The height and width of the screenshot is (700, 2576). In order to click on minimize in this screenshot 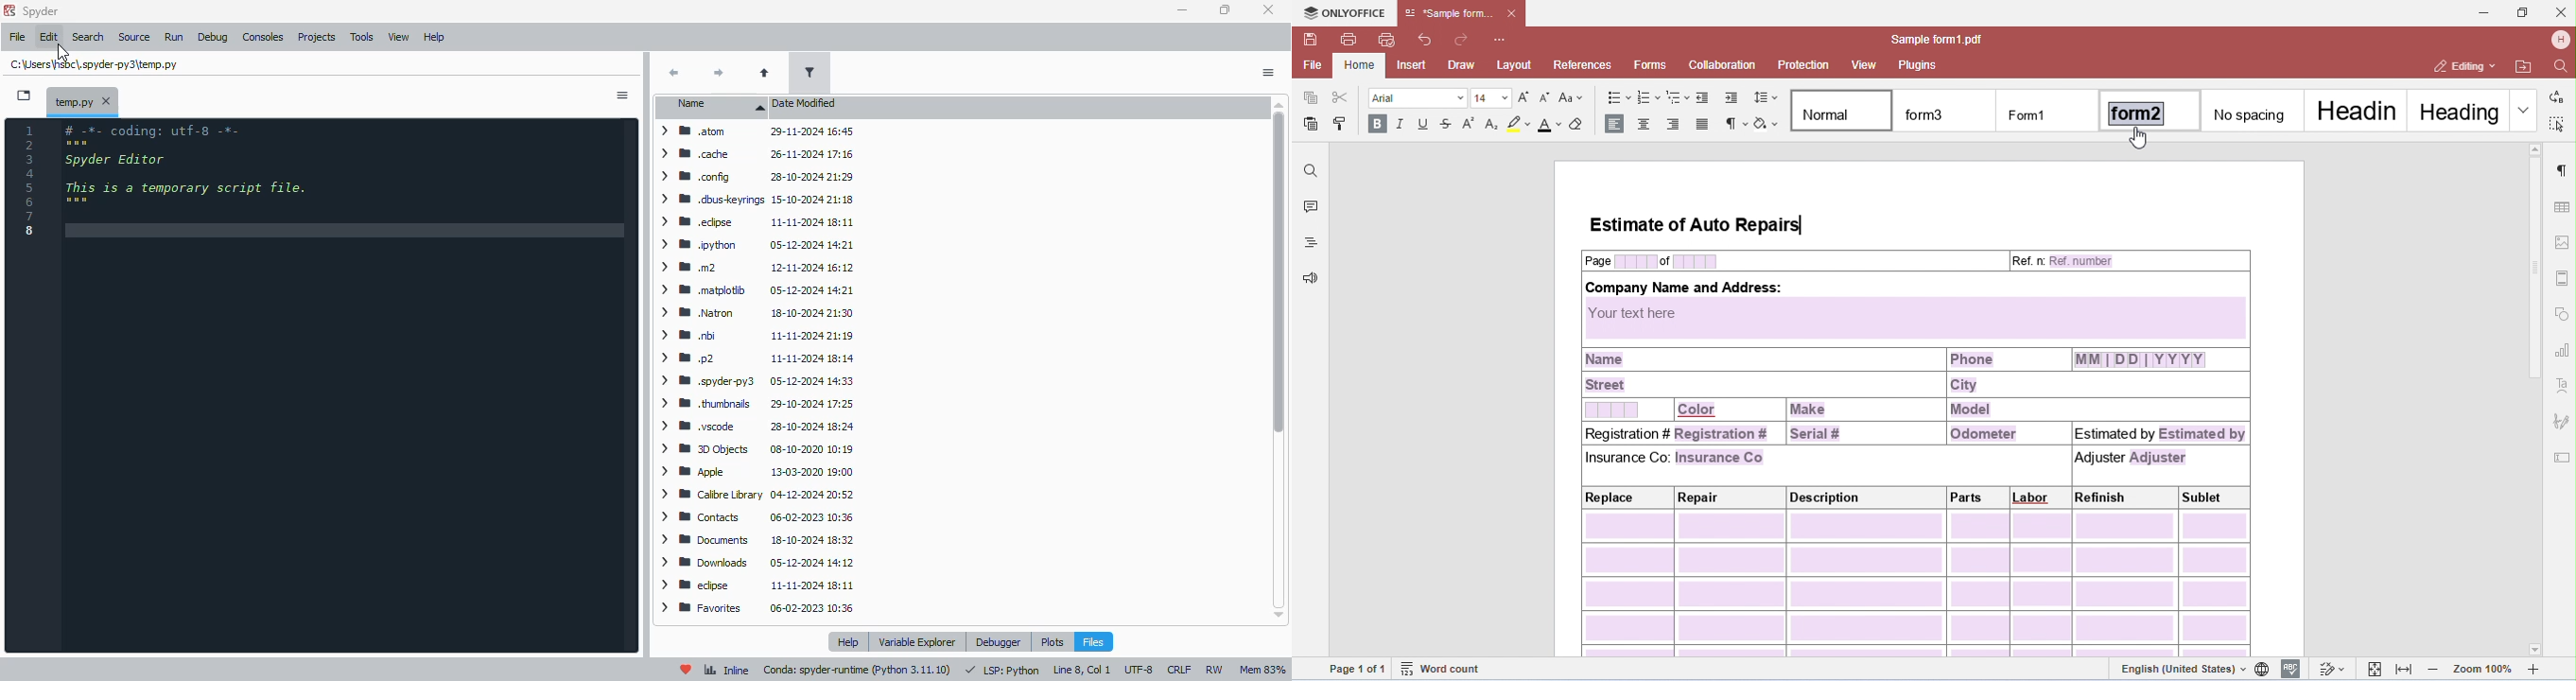, I will do `click(1183, 9)`.